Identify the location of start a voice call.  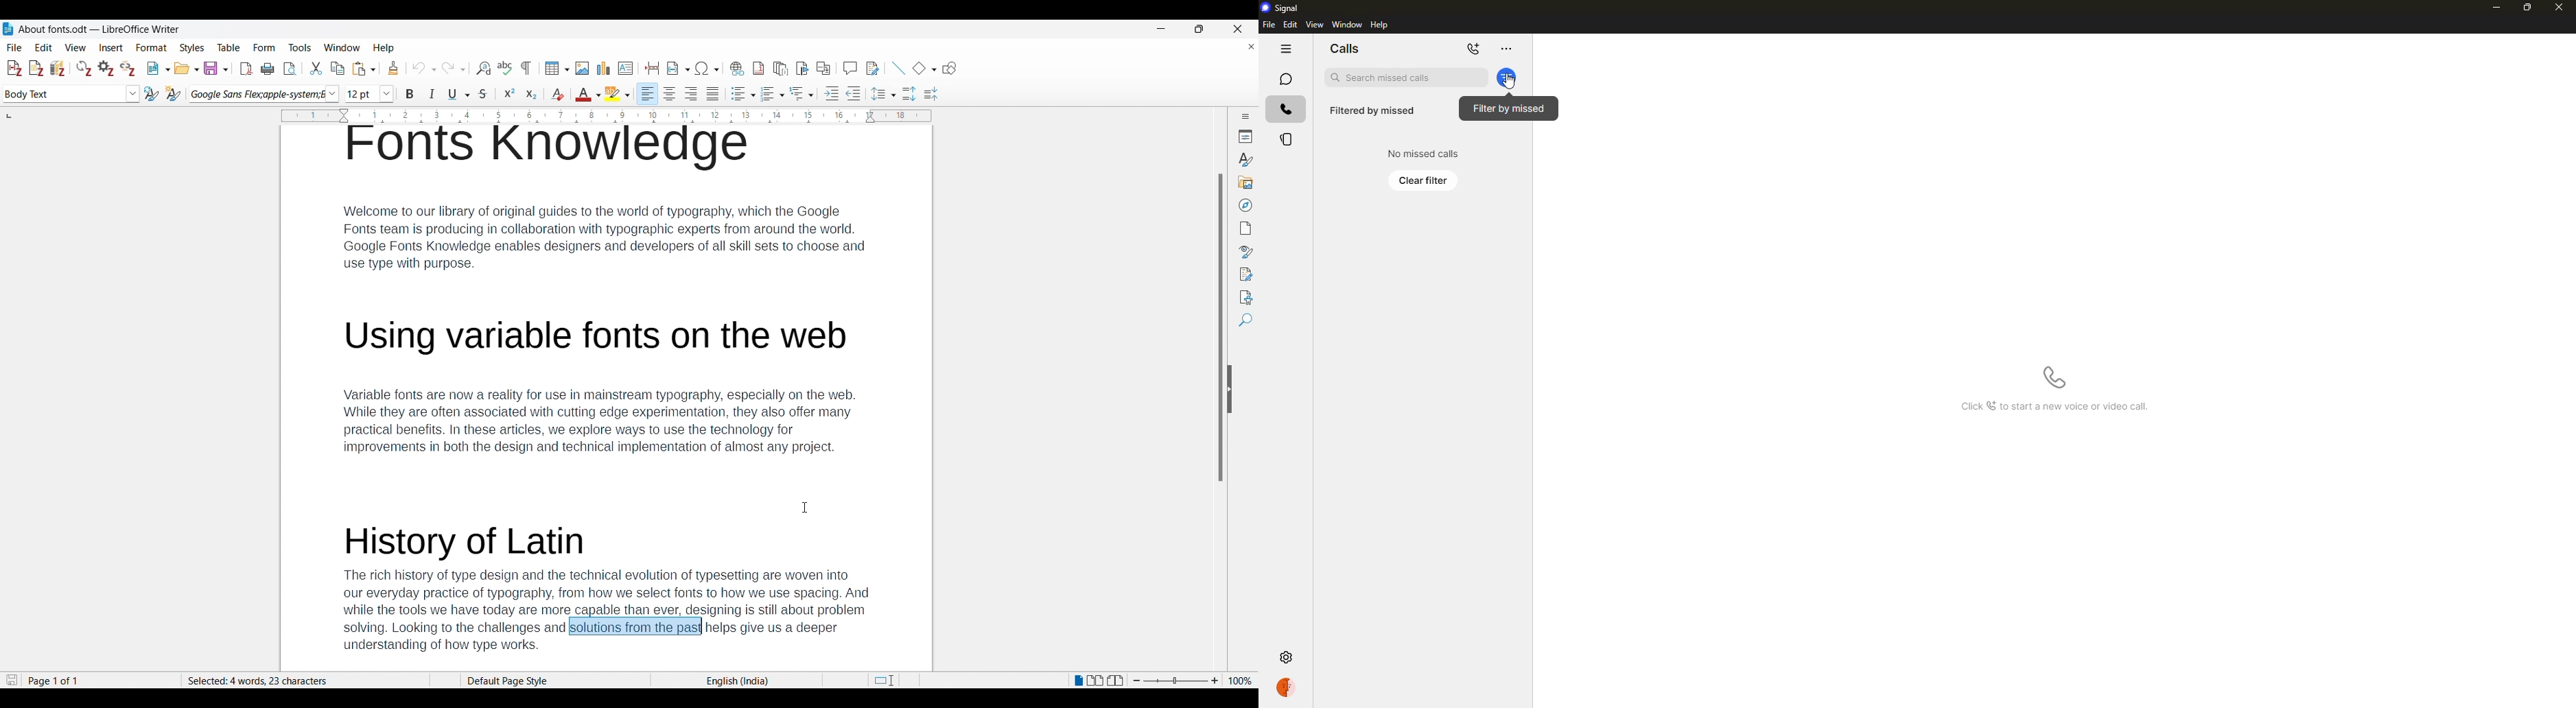
(2055, 378).